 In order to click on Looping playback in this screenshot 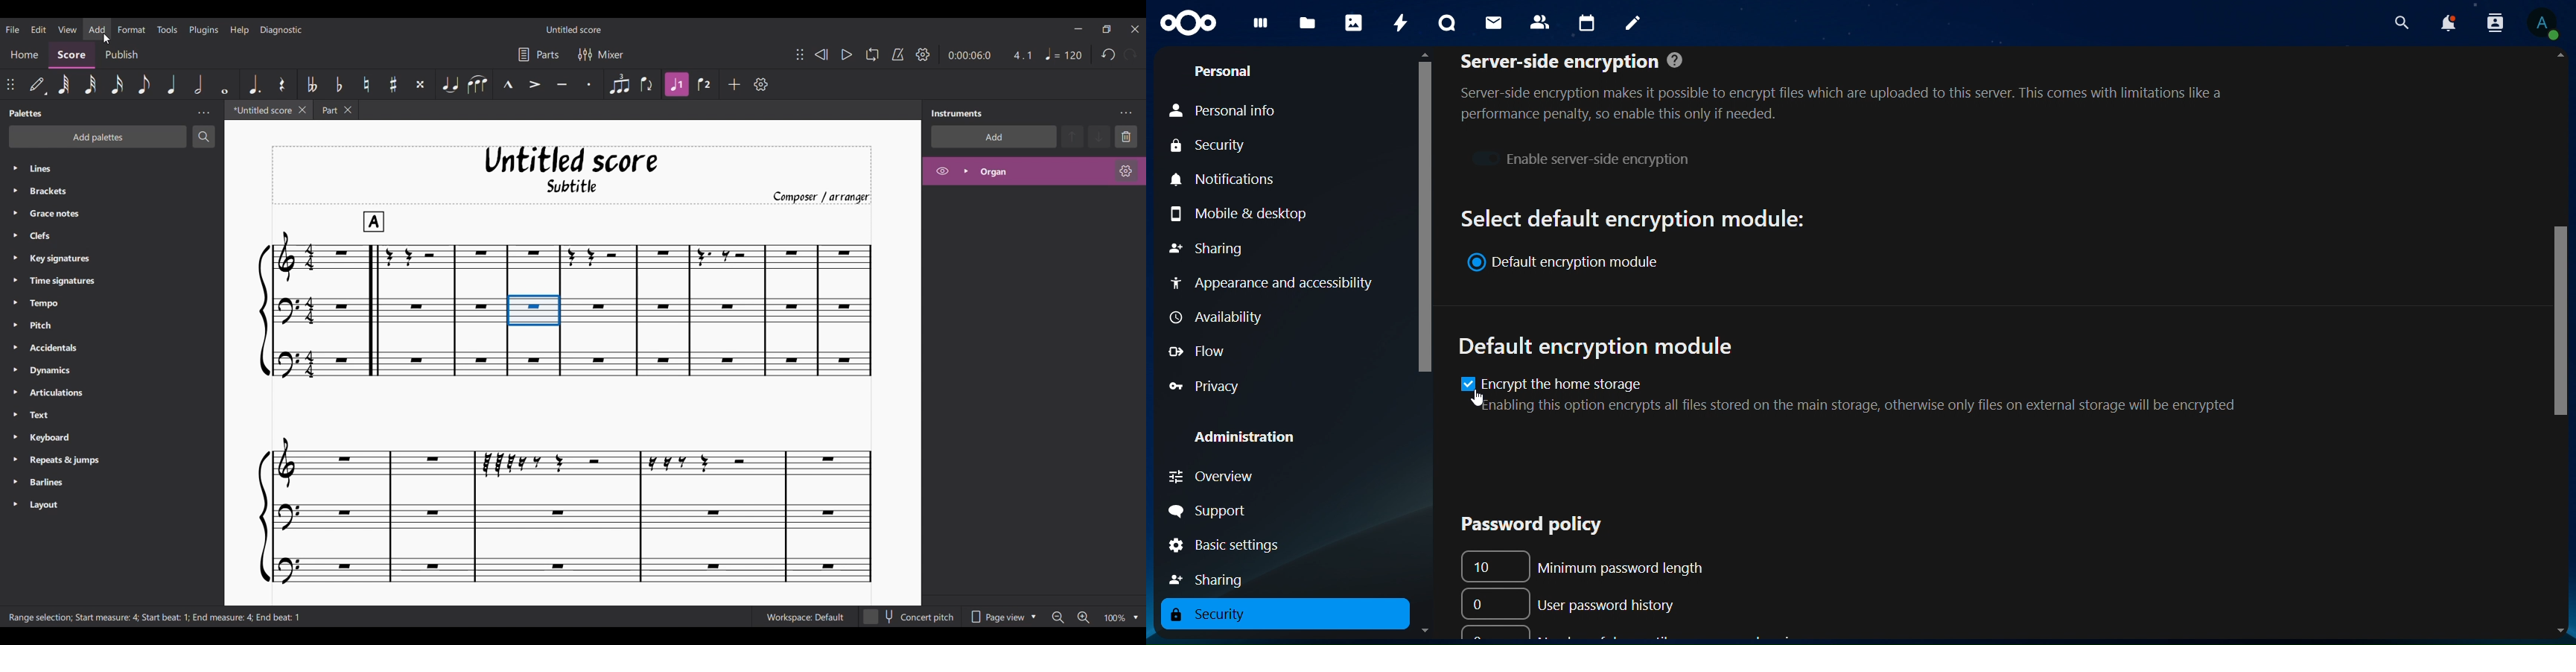, I will do `click(872, 54)`.